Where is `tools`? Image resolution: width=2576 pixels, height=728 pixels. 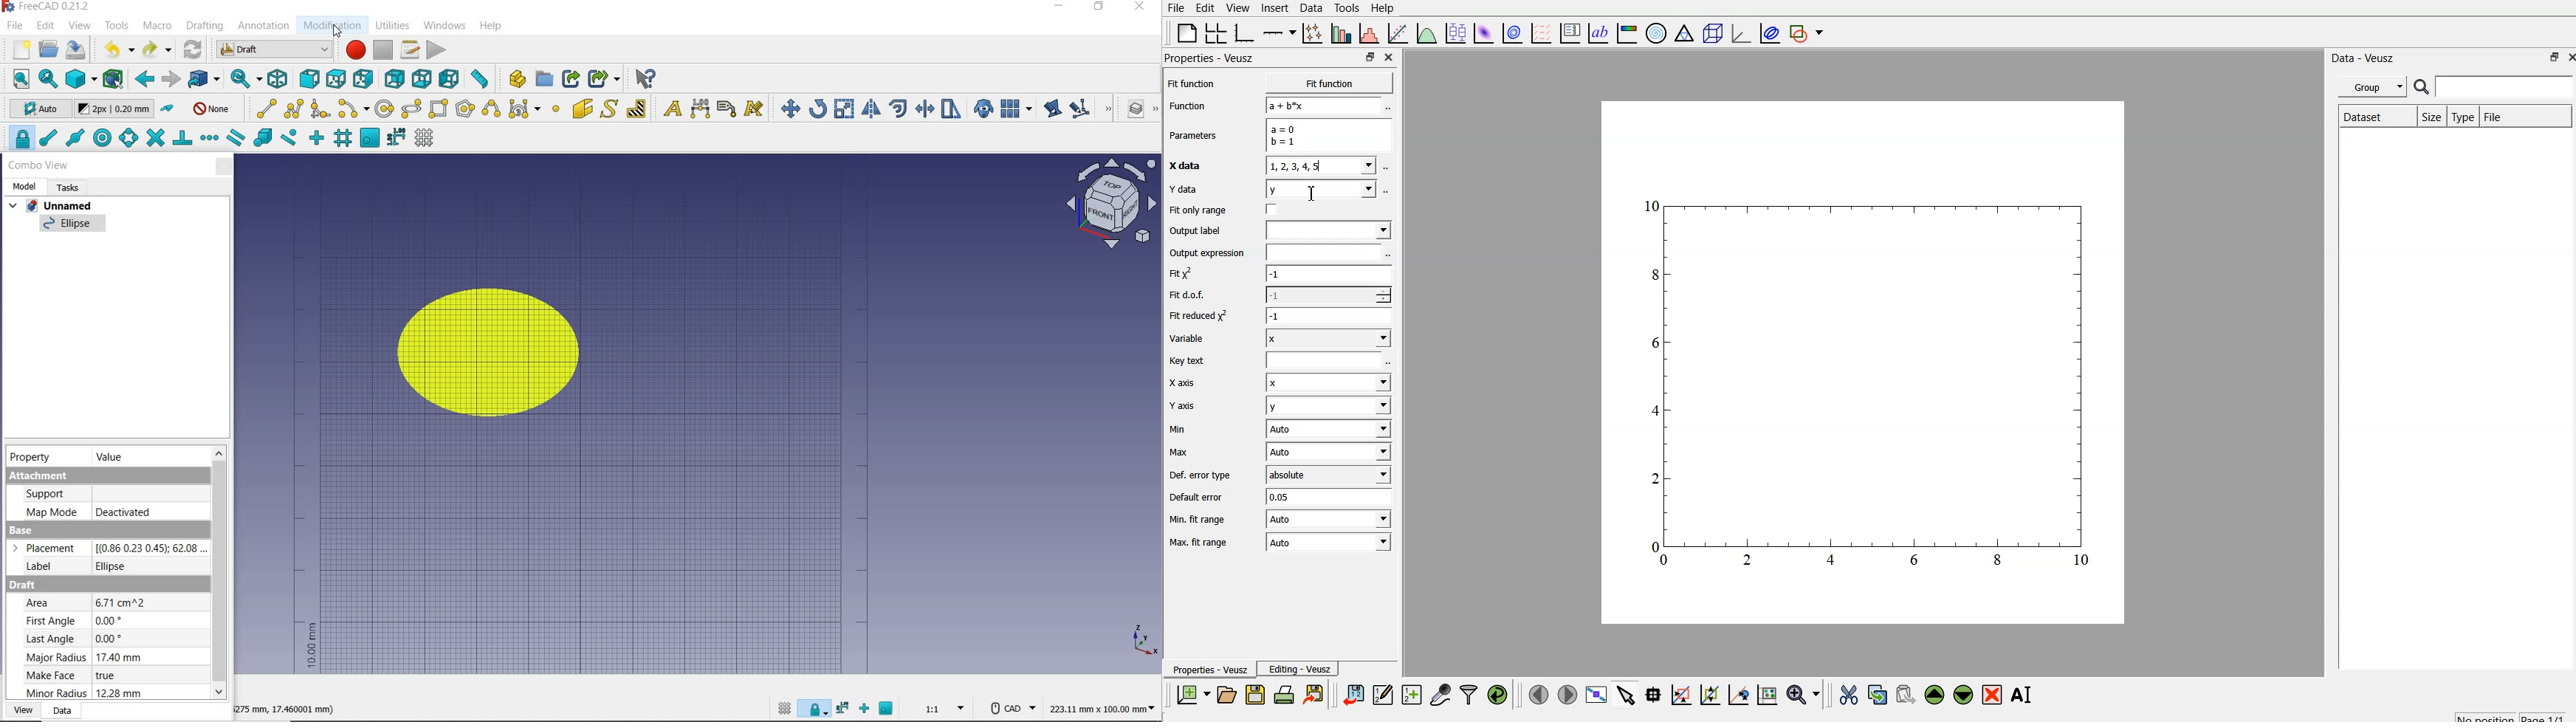
tools is located at coordinates (119, 26).